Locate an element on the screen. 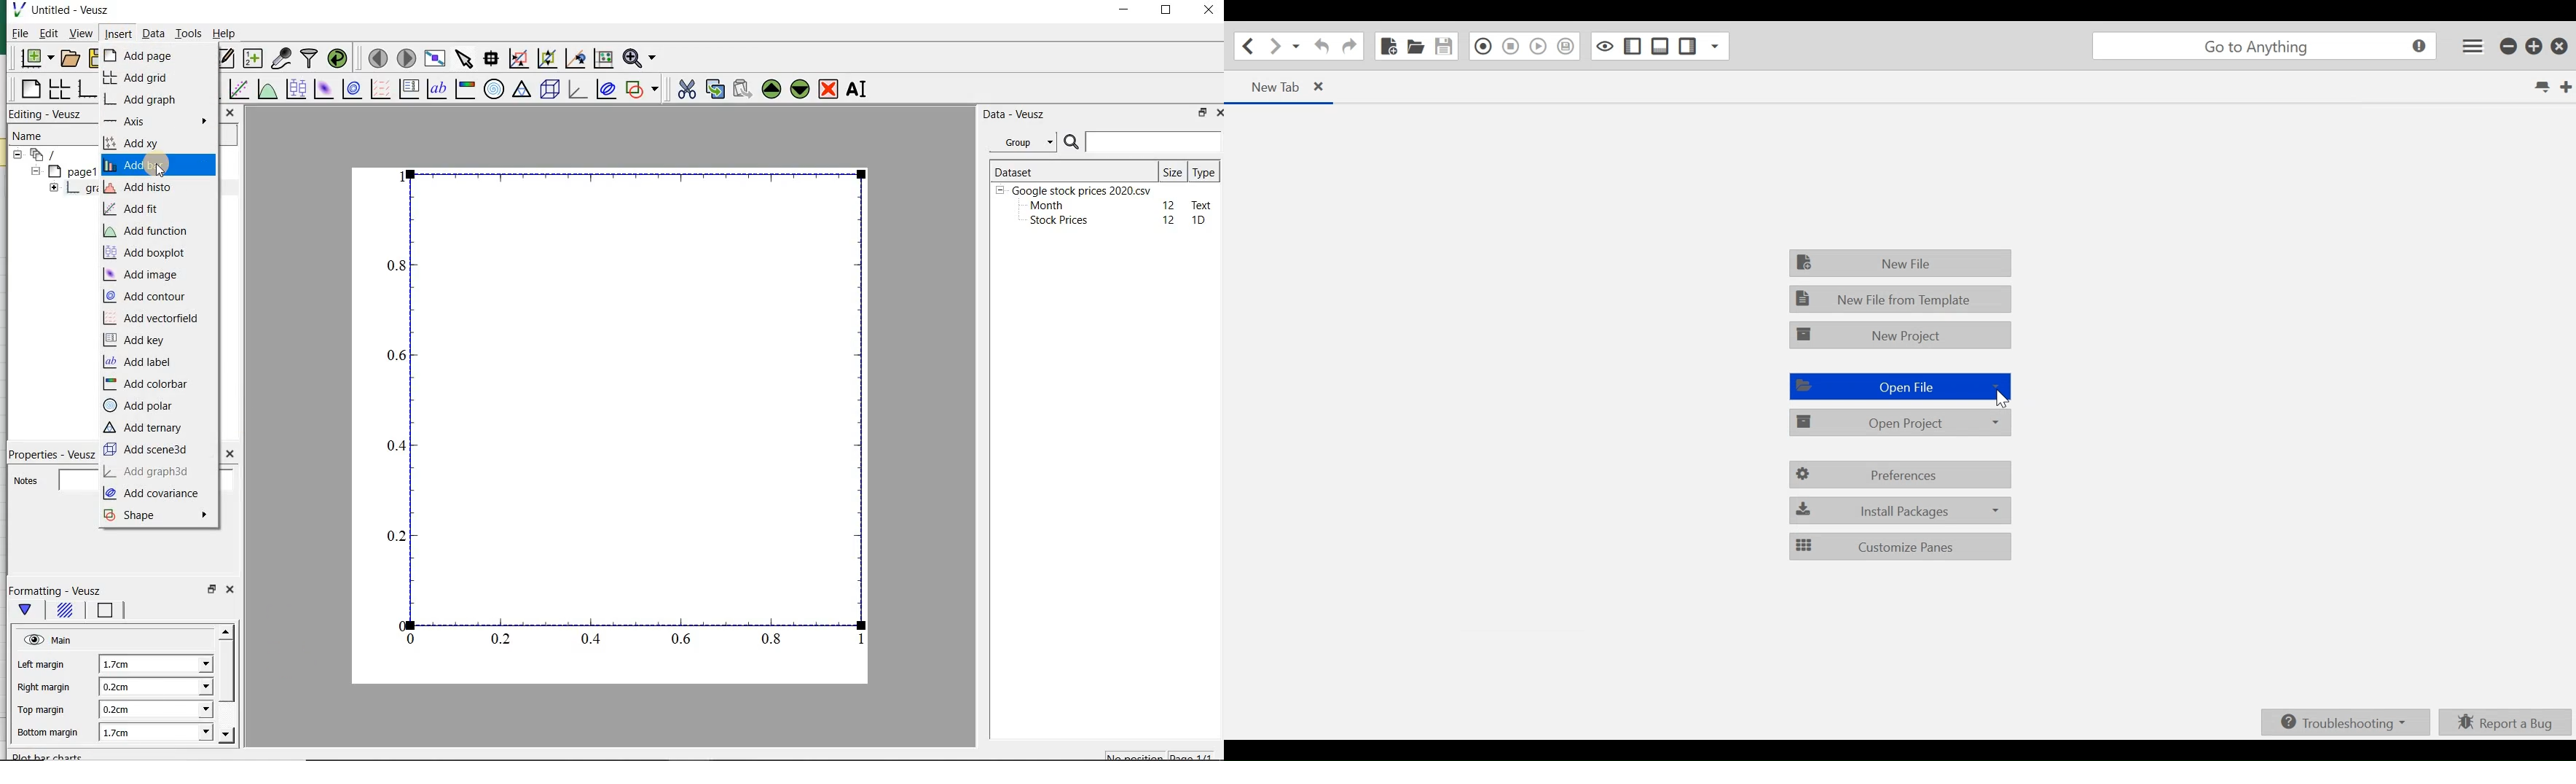 The height and width of the screenshot is (784, 2576). Data is located at coordinates (153, 35).